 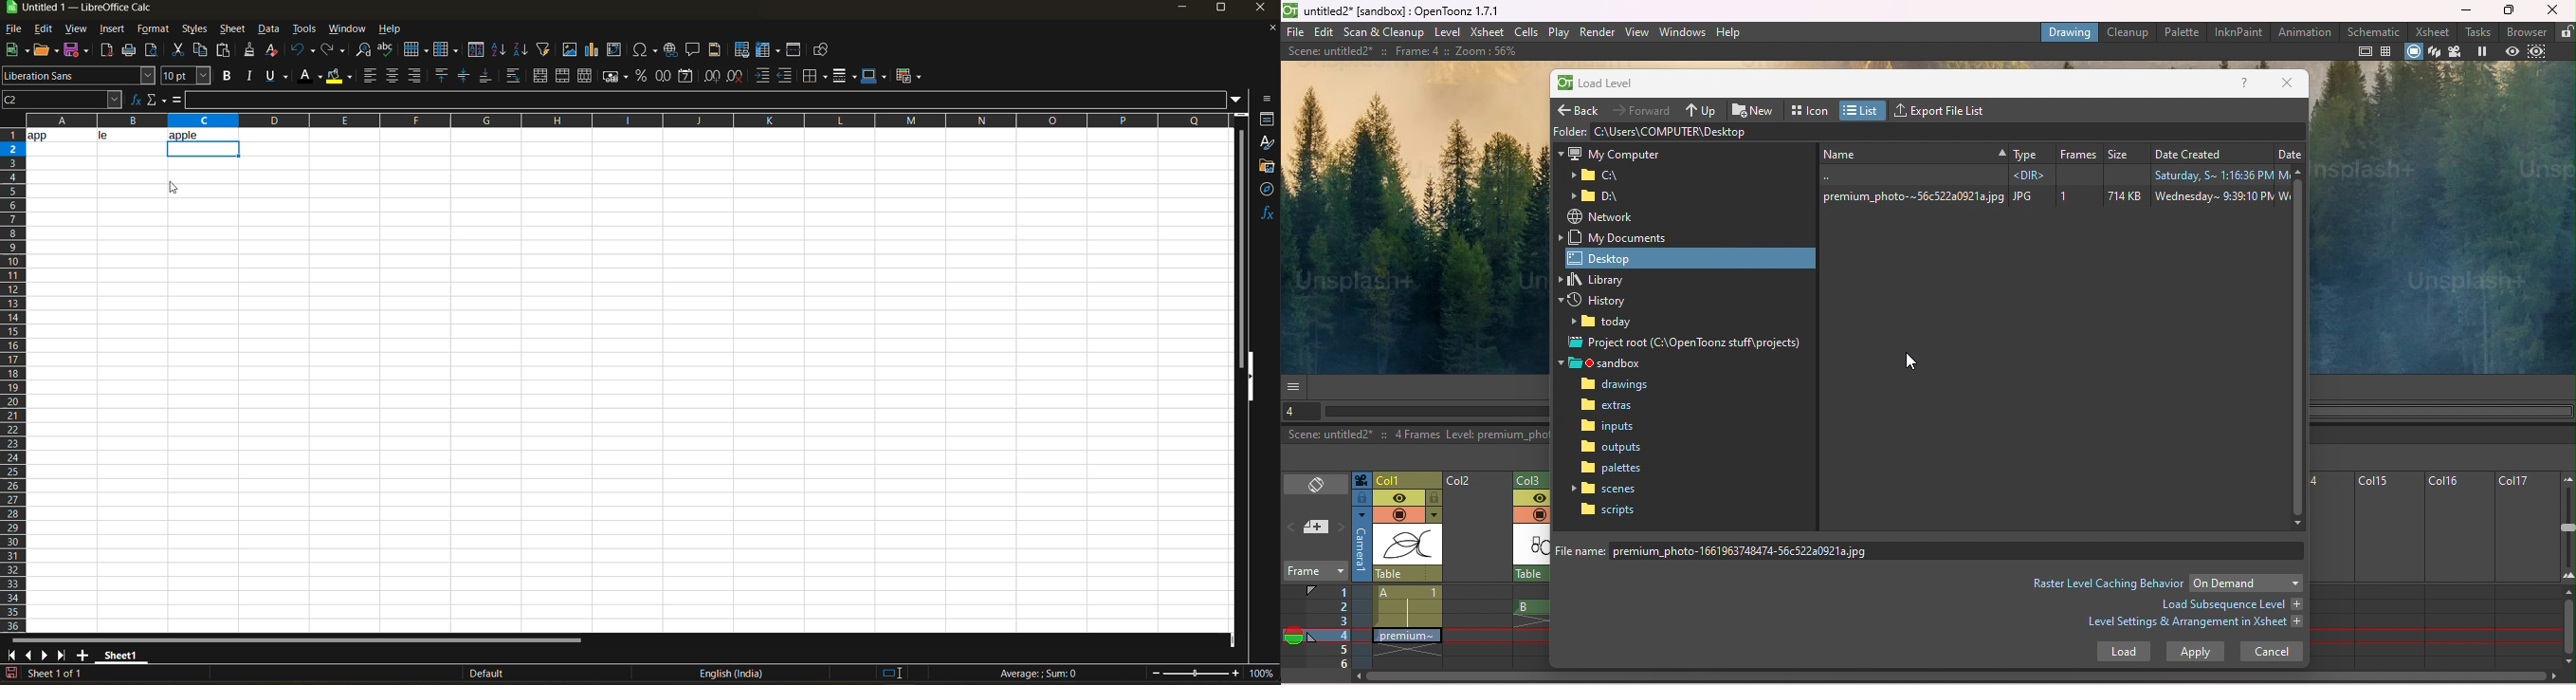 I want to click on format as percent, so click(x=643, y=76).